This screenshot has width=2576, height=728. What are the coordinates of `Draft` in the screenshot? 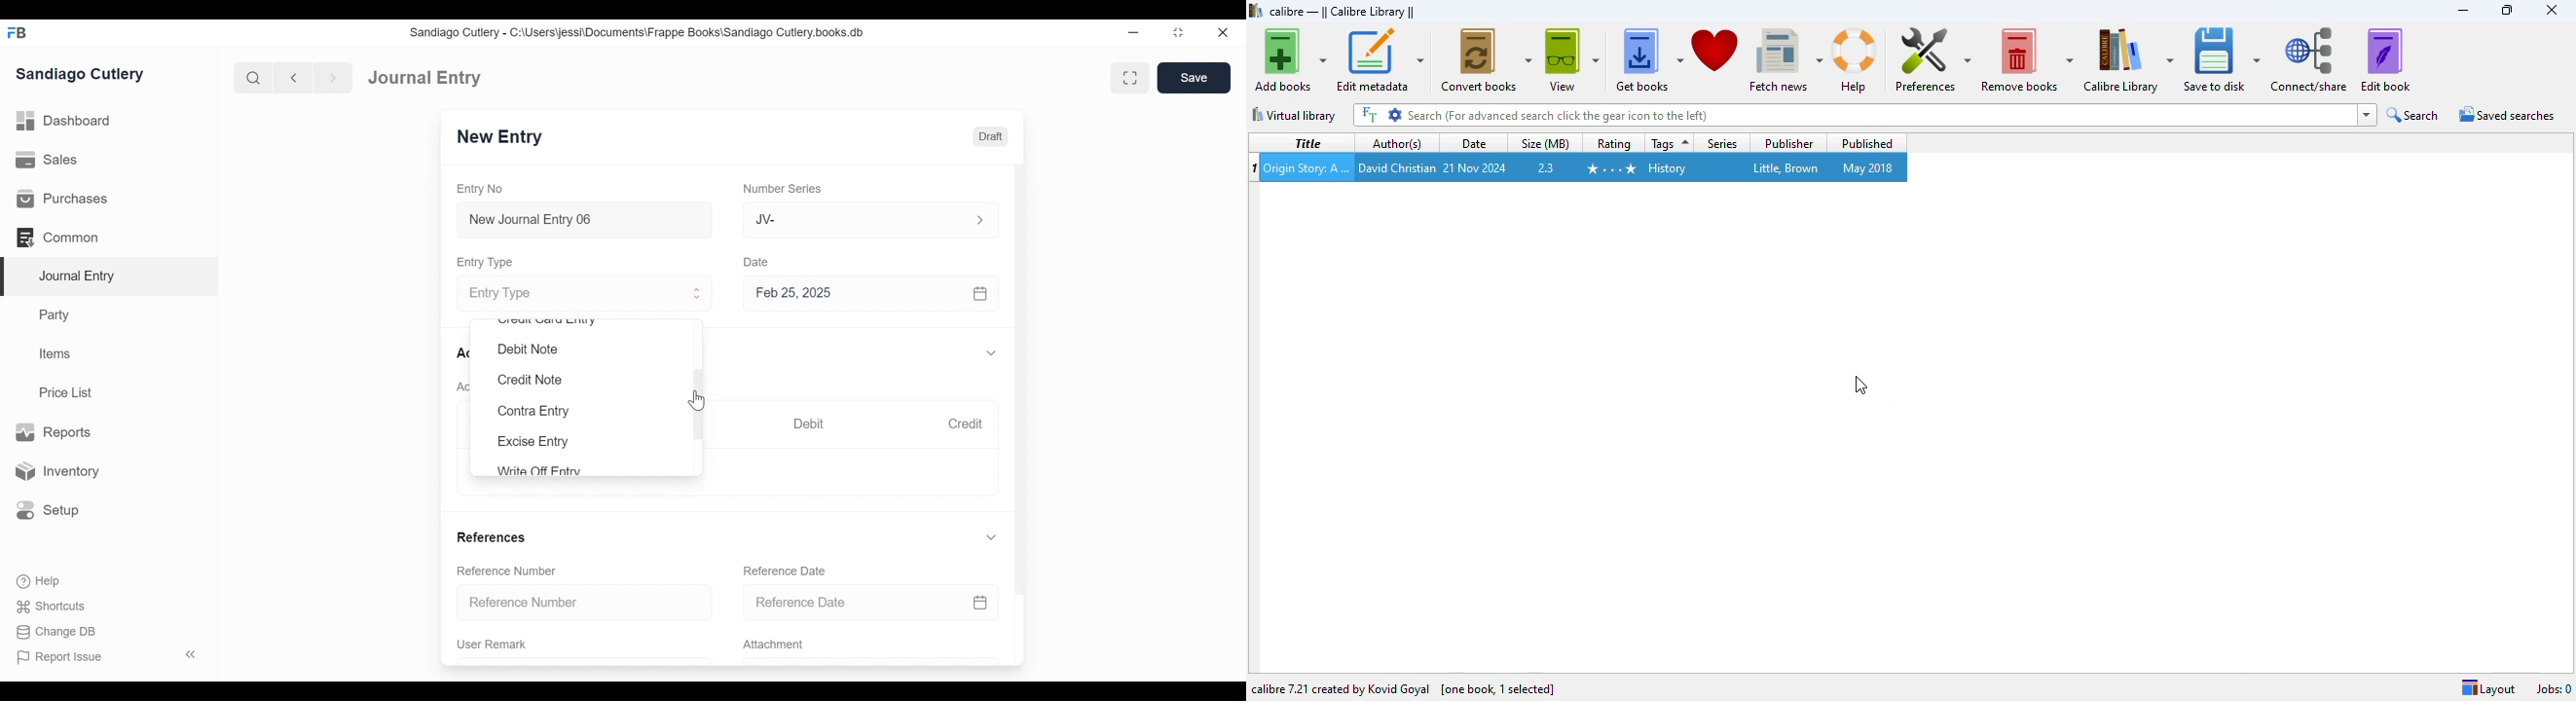 It's located at (990, 137).